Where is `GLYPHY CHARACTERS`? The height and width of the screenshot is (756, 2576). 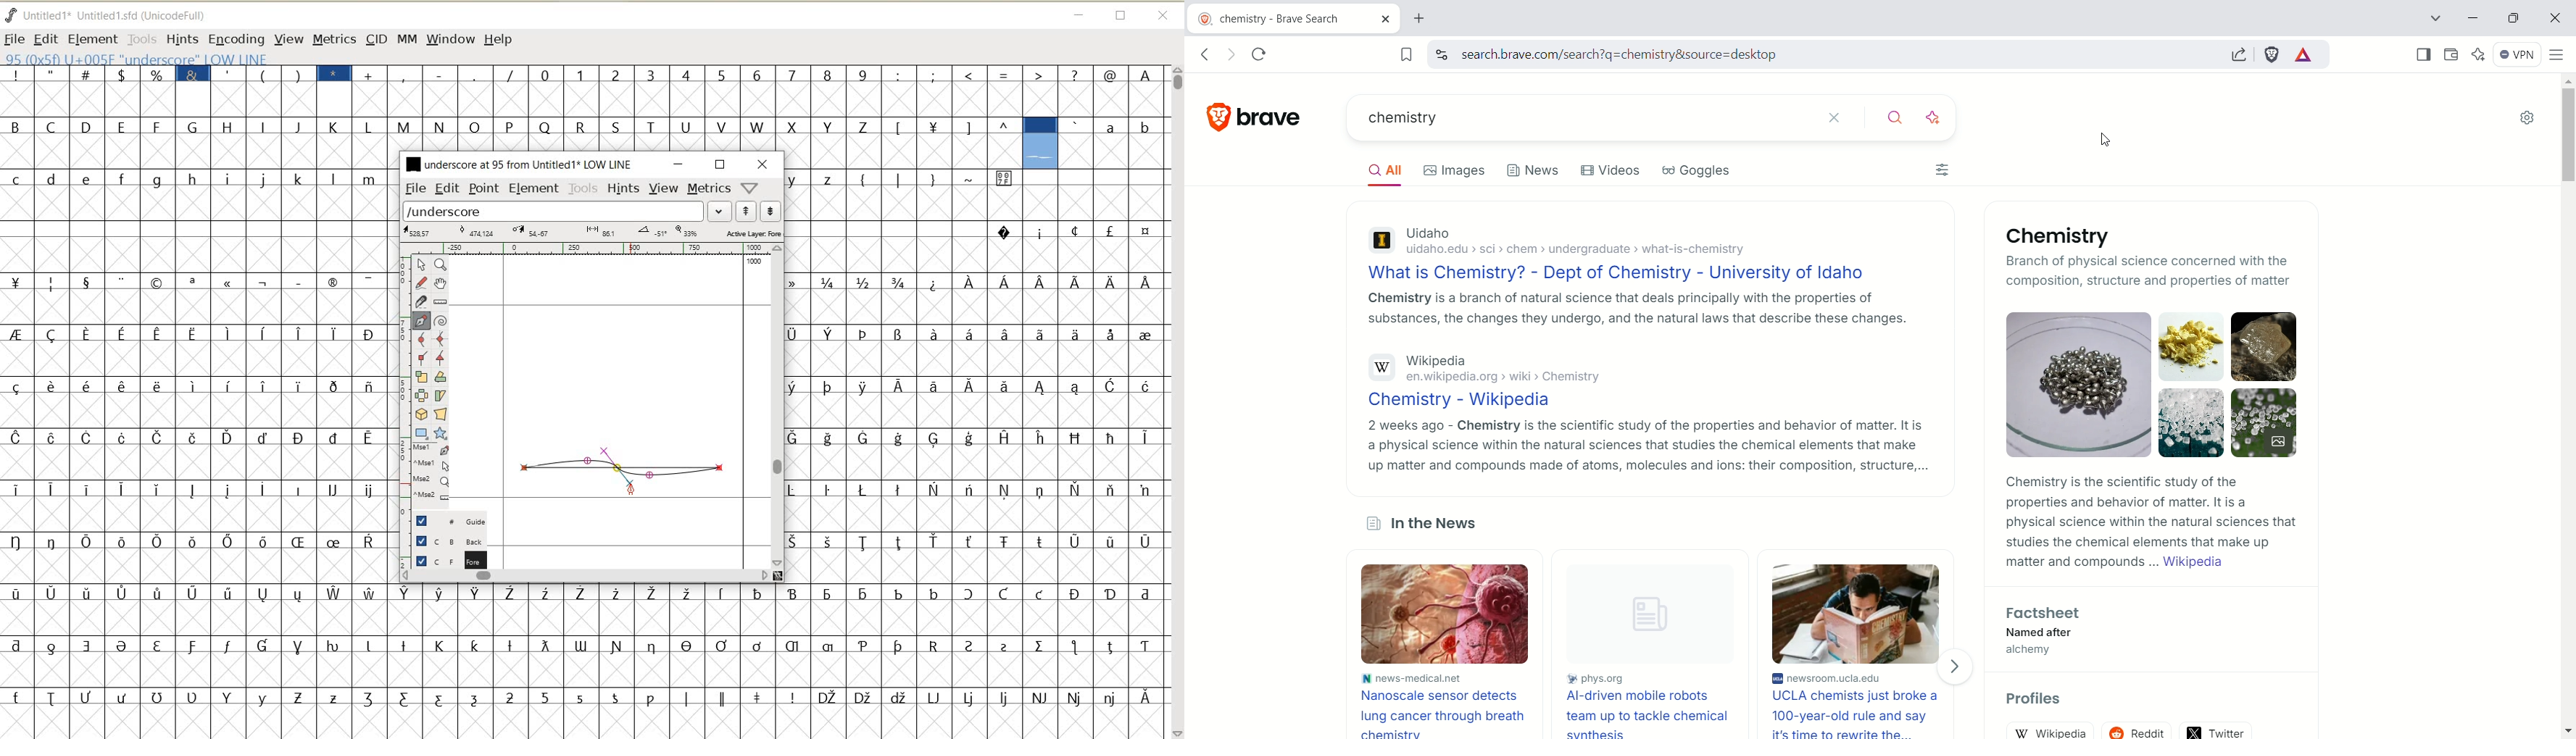
GLYPHY CHARACTERS is located at coordinates (195, 393).